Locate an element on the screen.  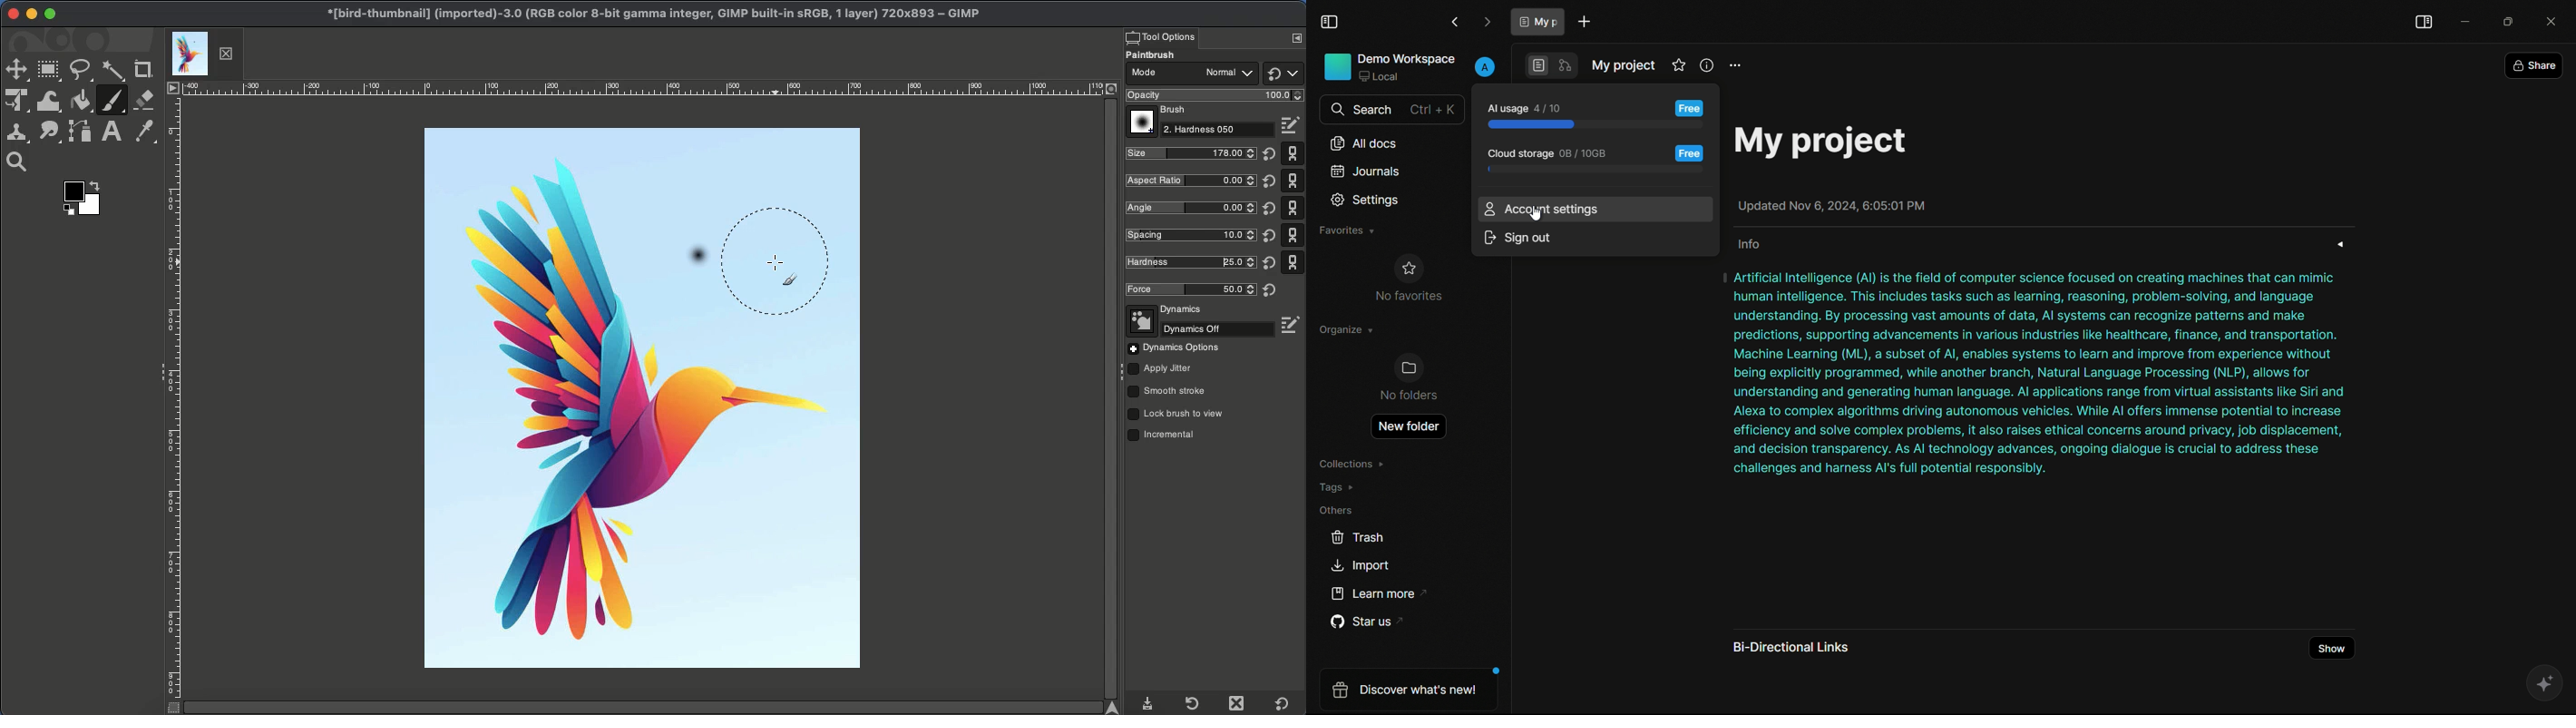
Rectangular selector is located at coordinates (48, 71).